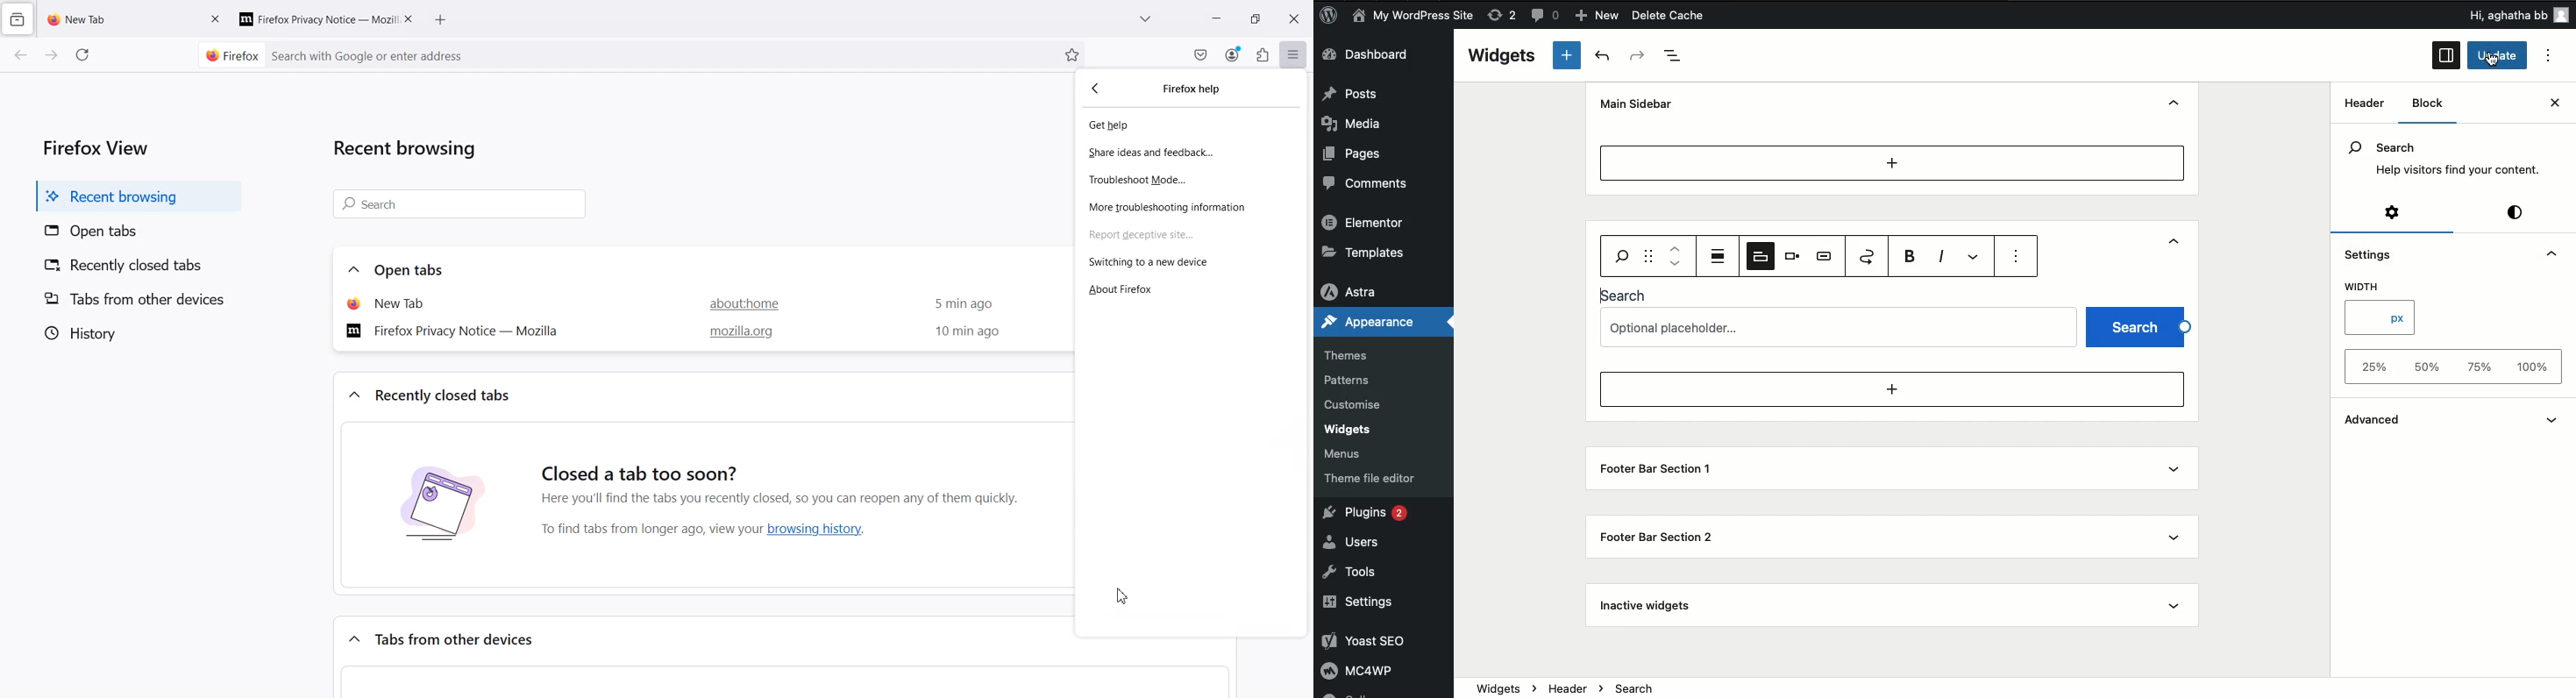 This screenshot has width=2576, height=700. What do you see at coordinates (1217, 18) in the screenshot?
I see `Minimize` at bounding box center [1217, 18].